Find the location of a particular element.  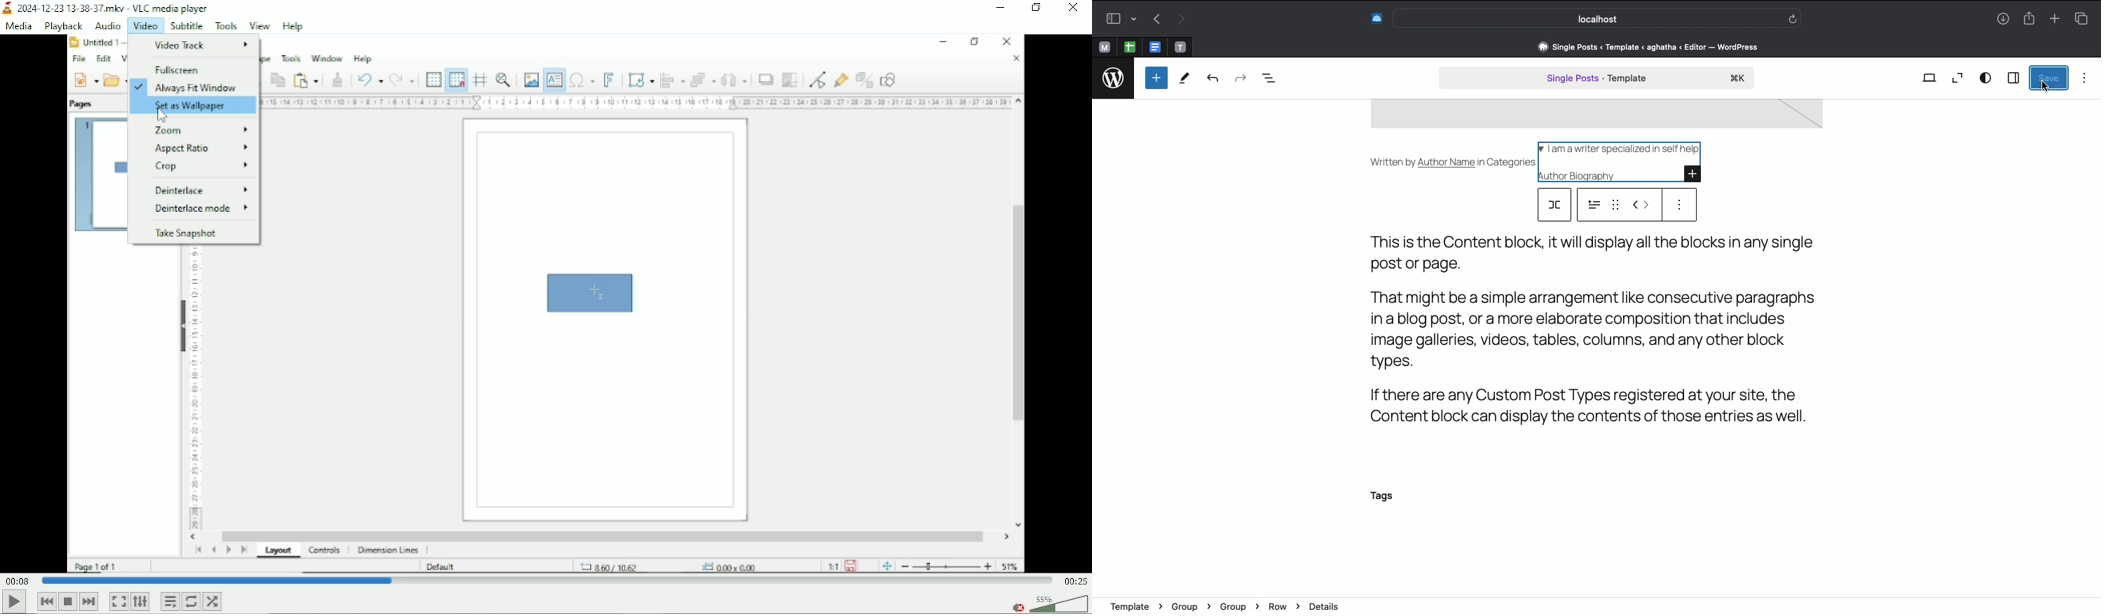

row is located at coordinates (1554, 205).